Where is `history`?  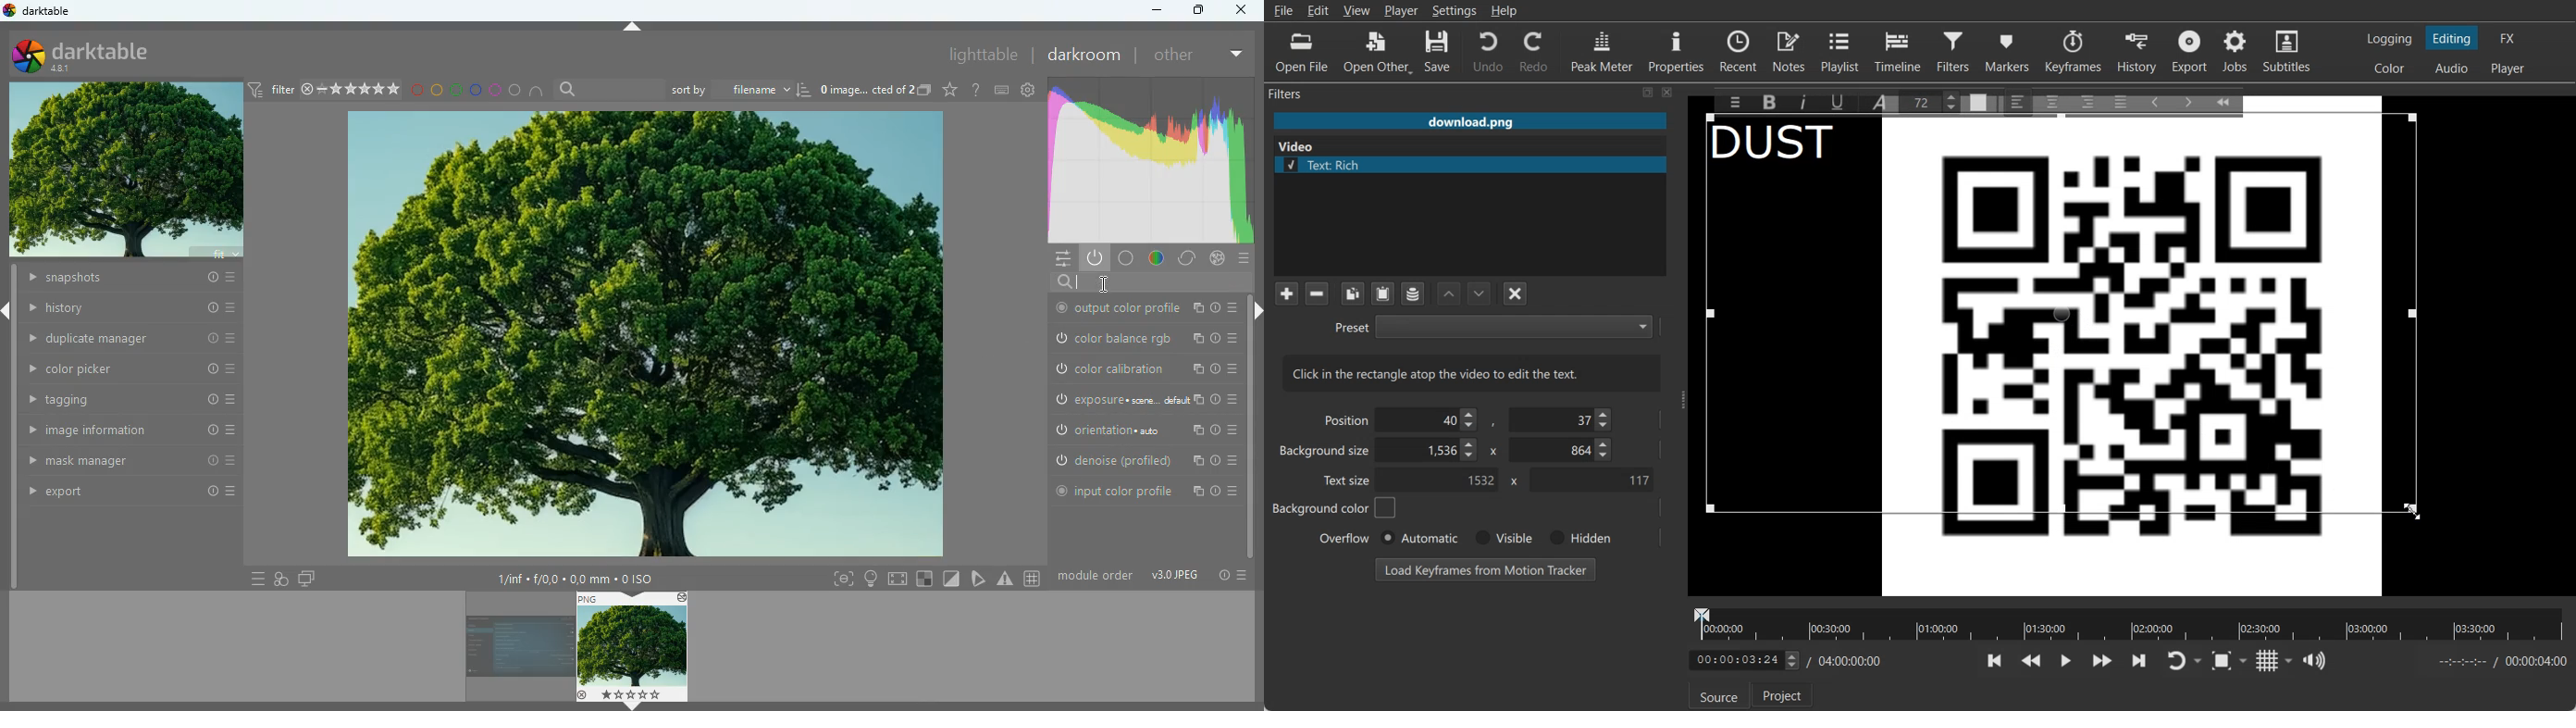
history is located at coordinates (133, 308).